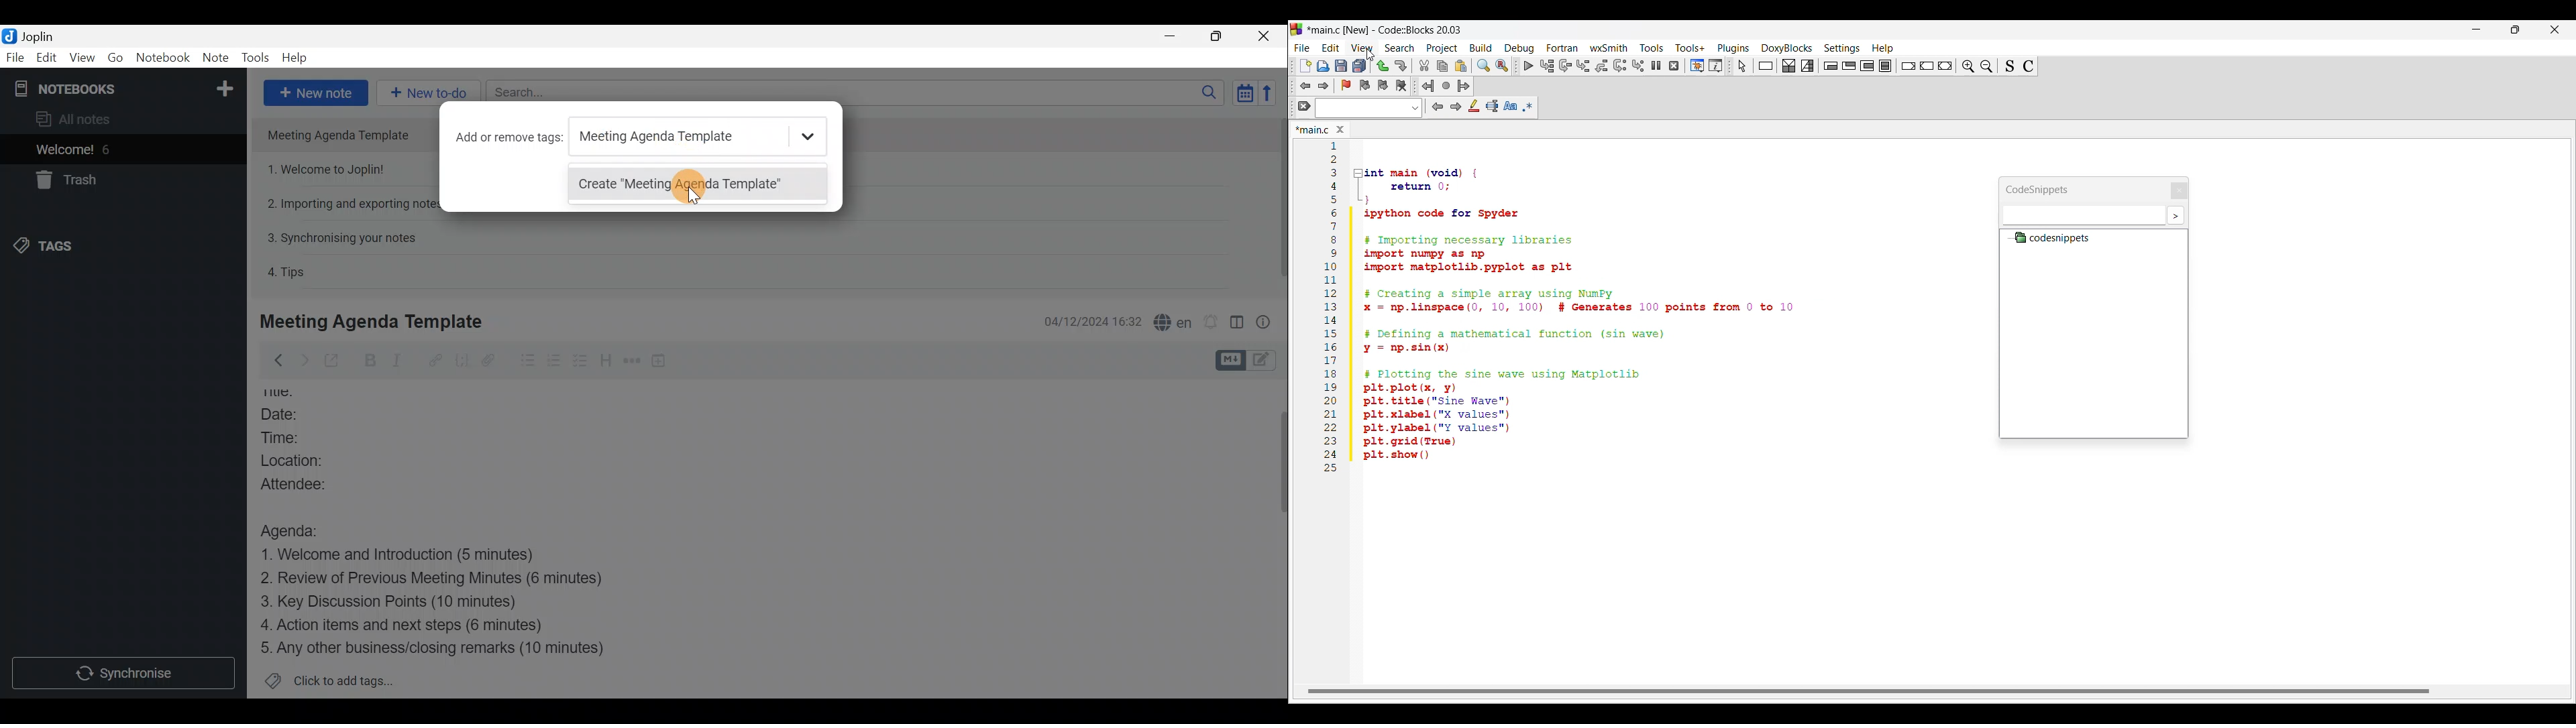  I want to click on Toggle editors, so click(1265, 361).